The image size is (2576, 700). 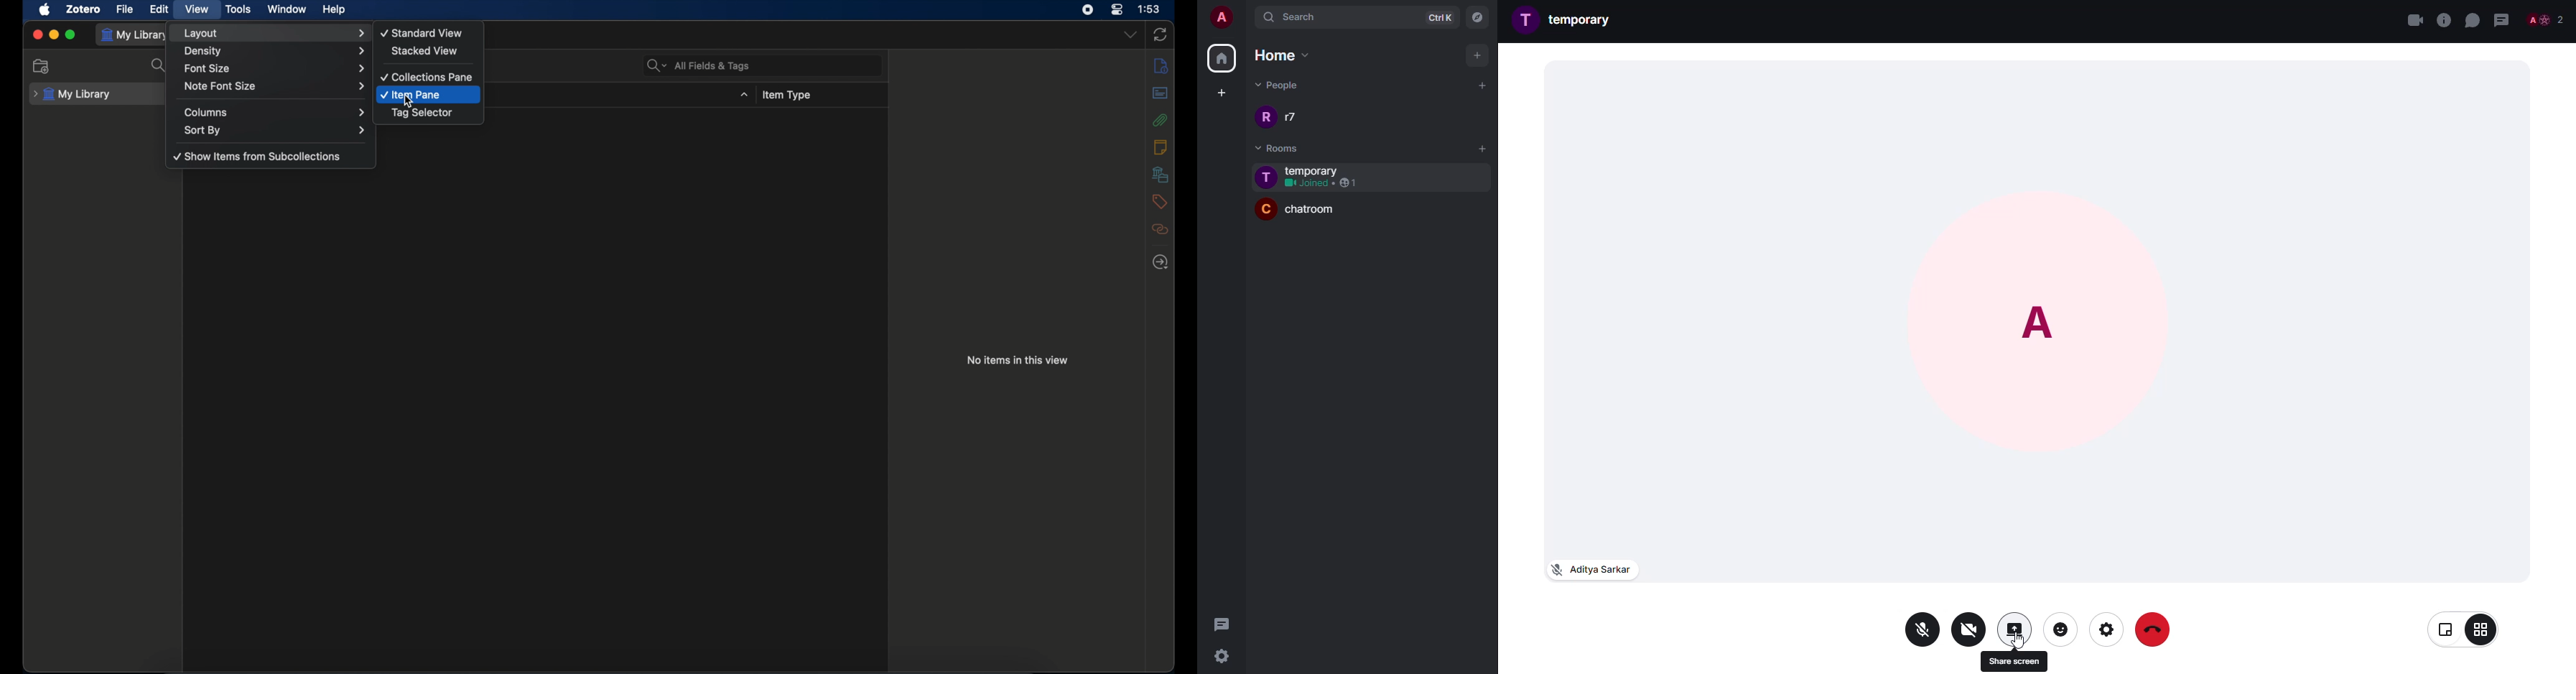 I want to click on create space, so click(x=1219, y=93).